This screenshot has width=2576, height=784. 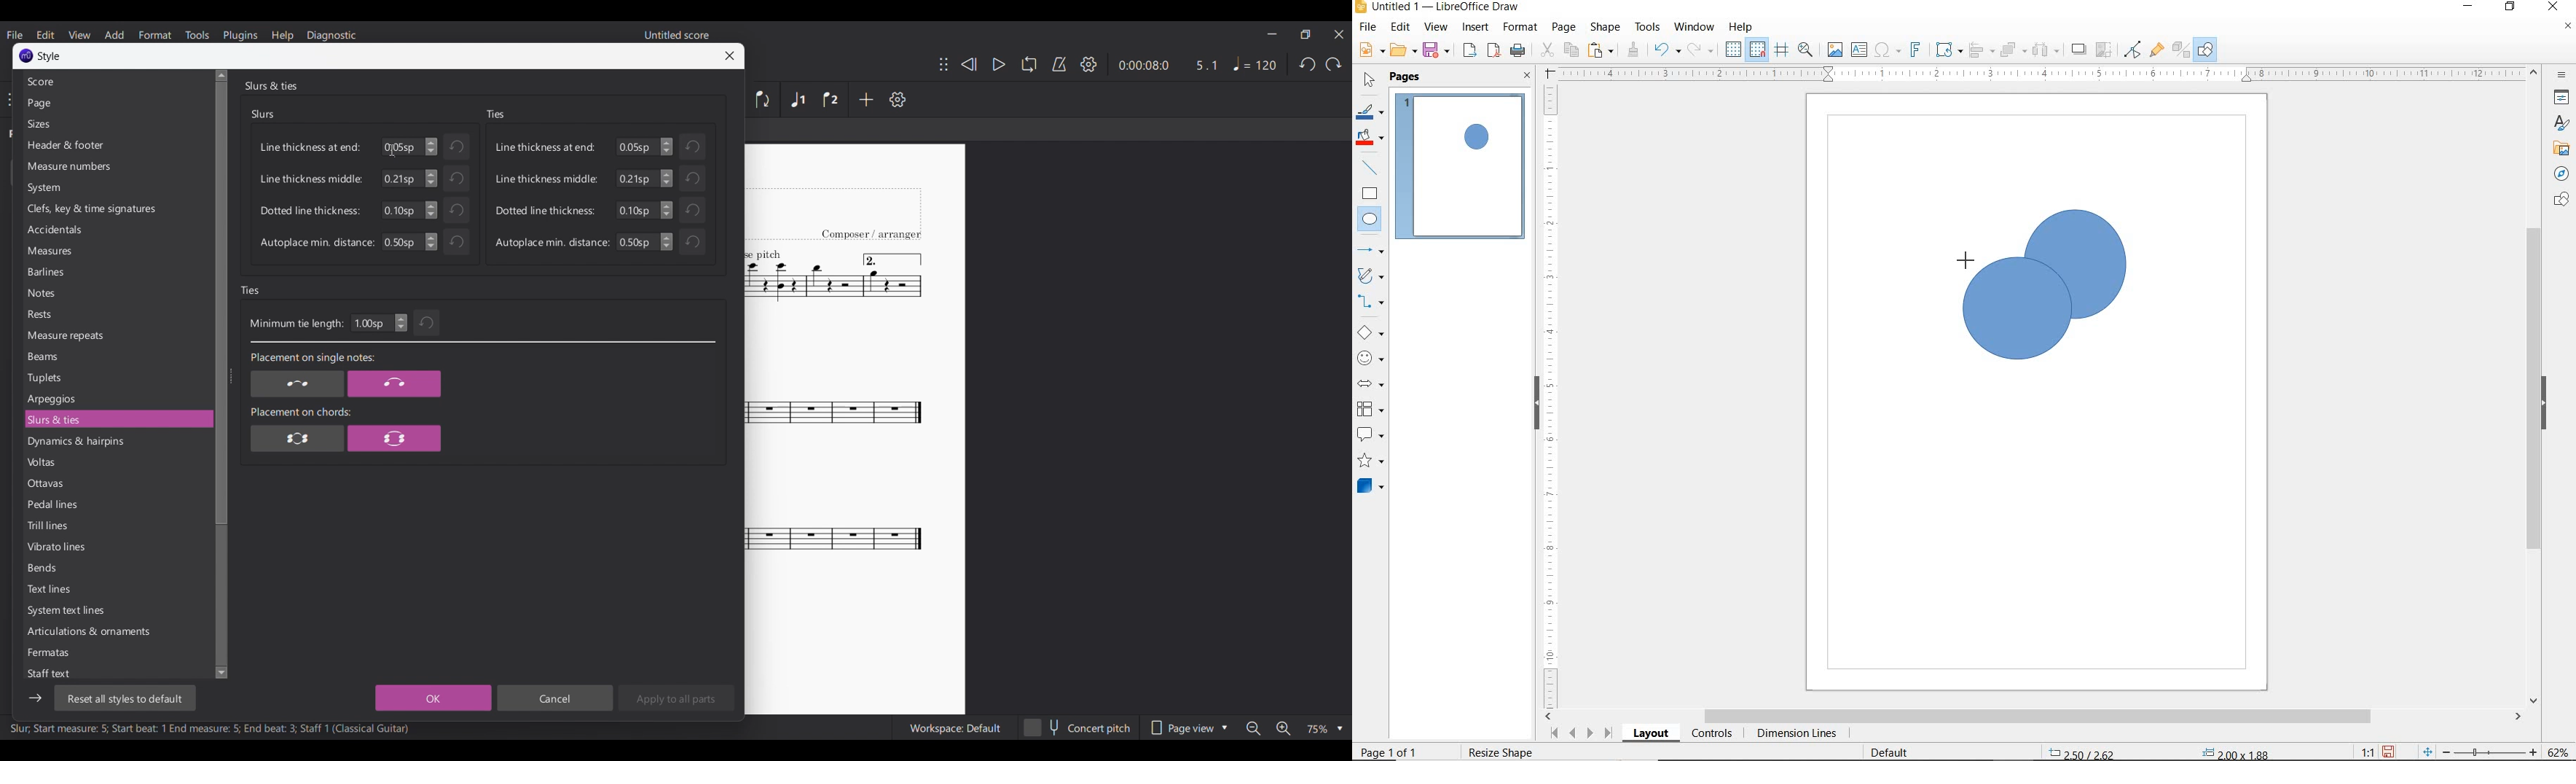 What do you see at coordinates (1756, 50) in the screenshot?
I see `SNAP TO GRID` at bounding box center [1756, 50].